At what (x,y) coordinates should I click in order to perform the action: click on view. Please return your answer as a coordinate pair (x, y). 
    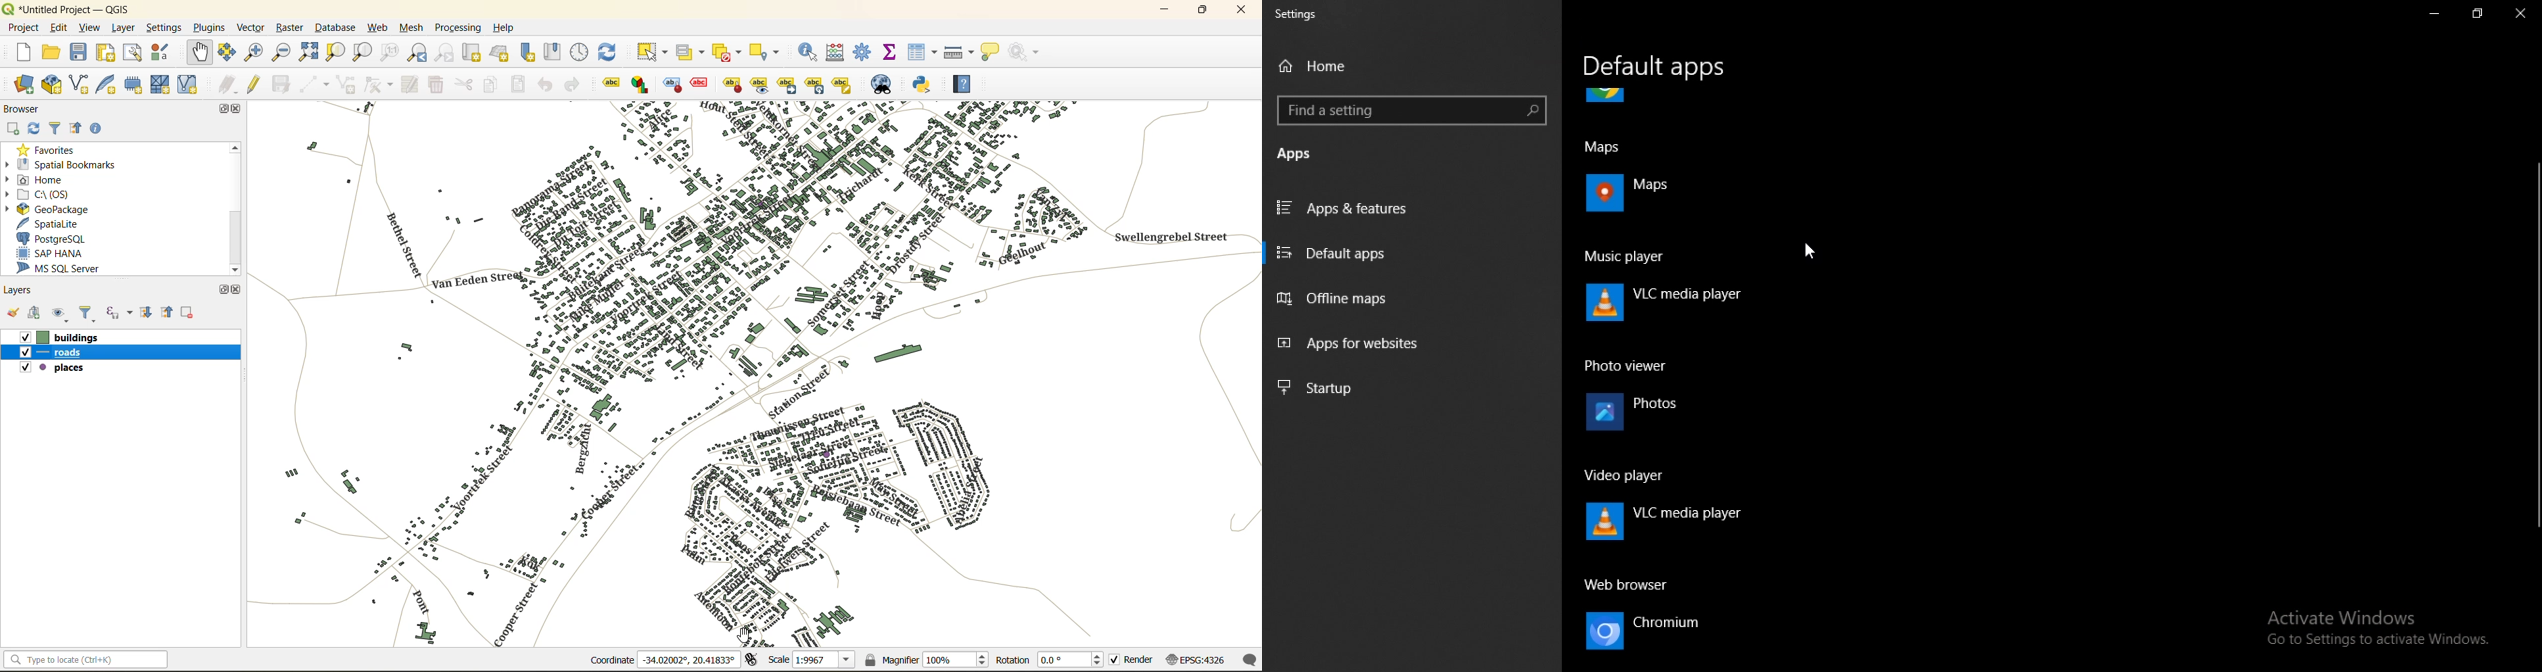
    Looking at the image, I should click on (90, 28).